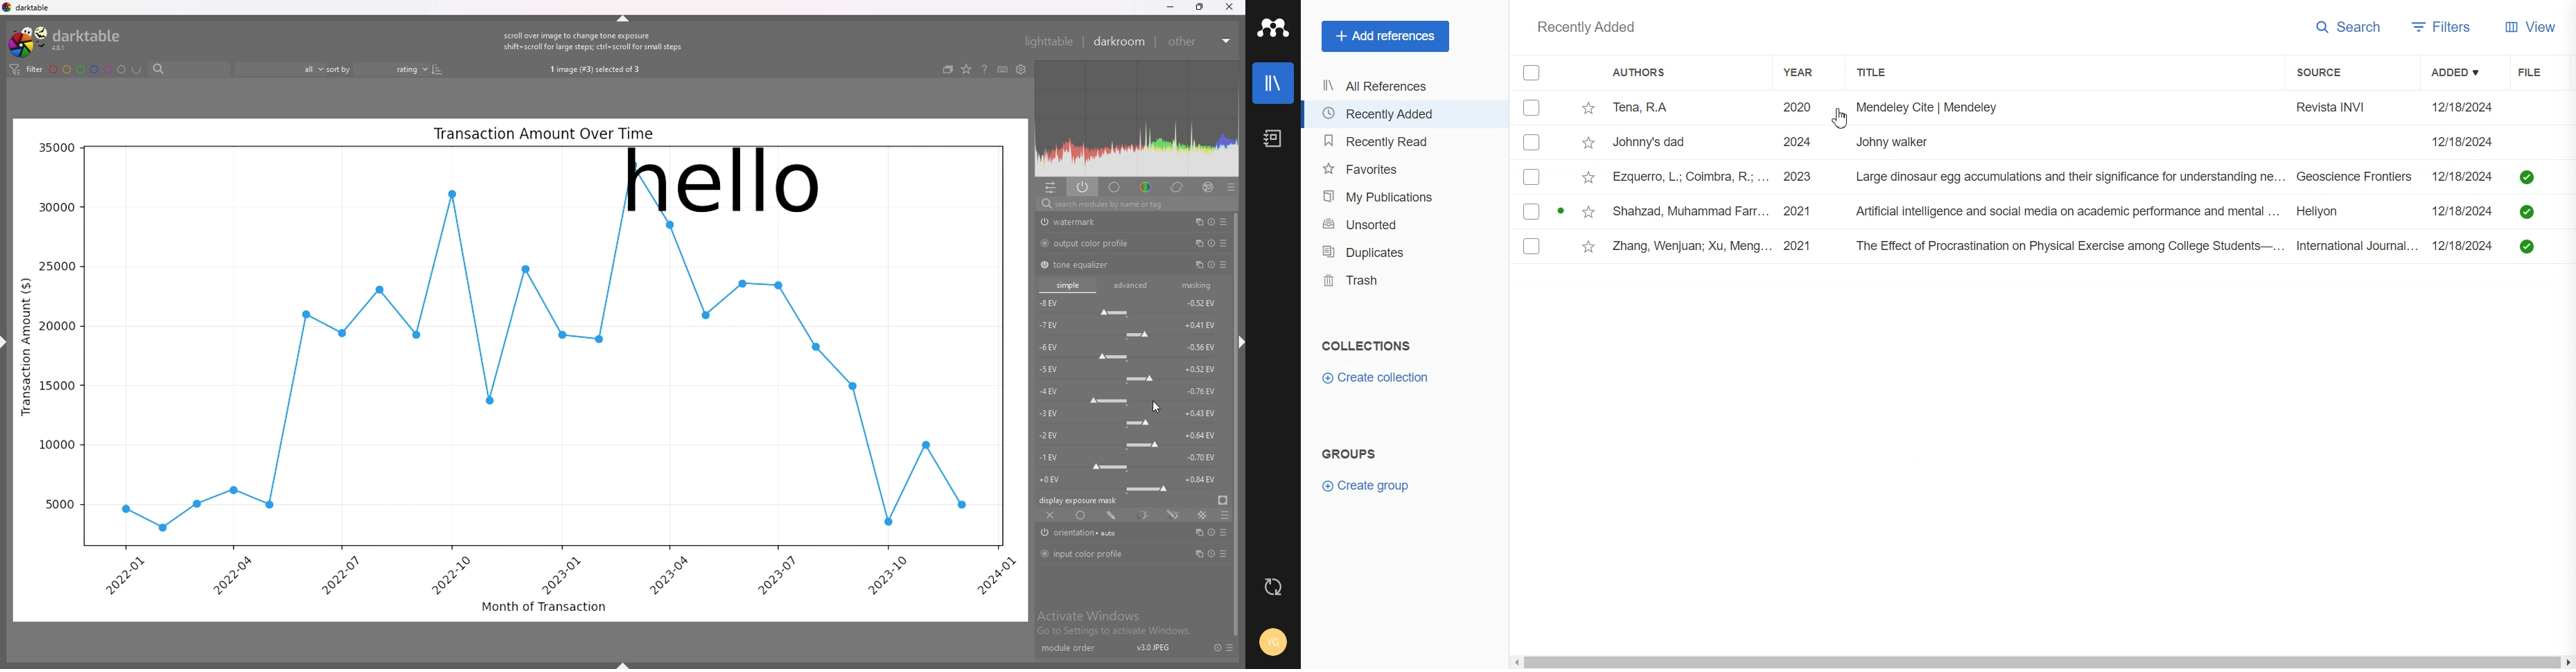 The image size is (2576, 672). What do you see at coordinates (1071, 648) in the screenshot?
I see `module order` at bounding box center [1071, 648].